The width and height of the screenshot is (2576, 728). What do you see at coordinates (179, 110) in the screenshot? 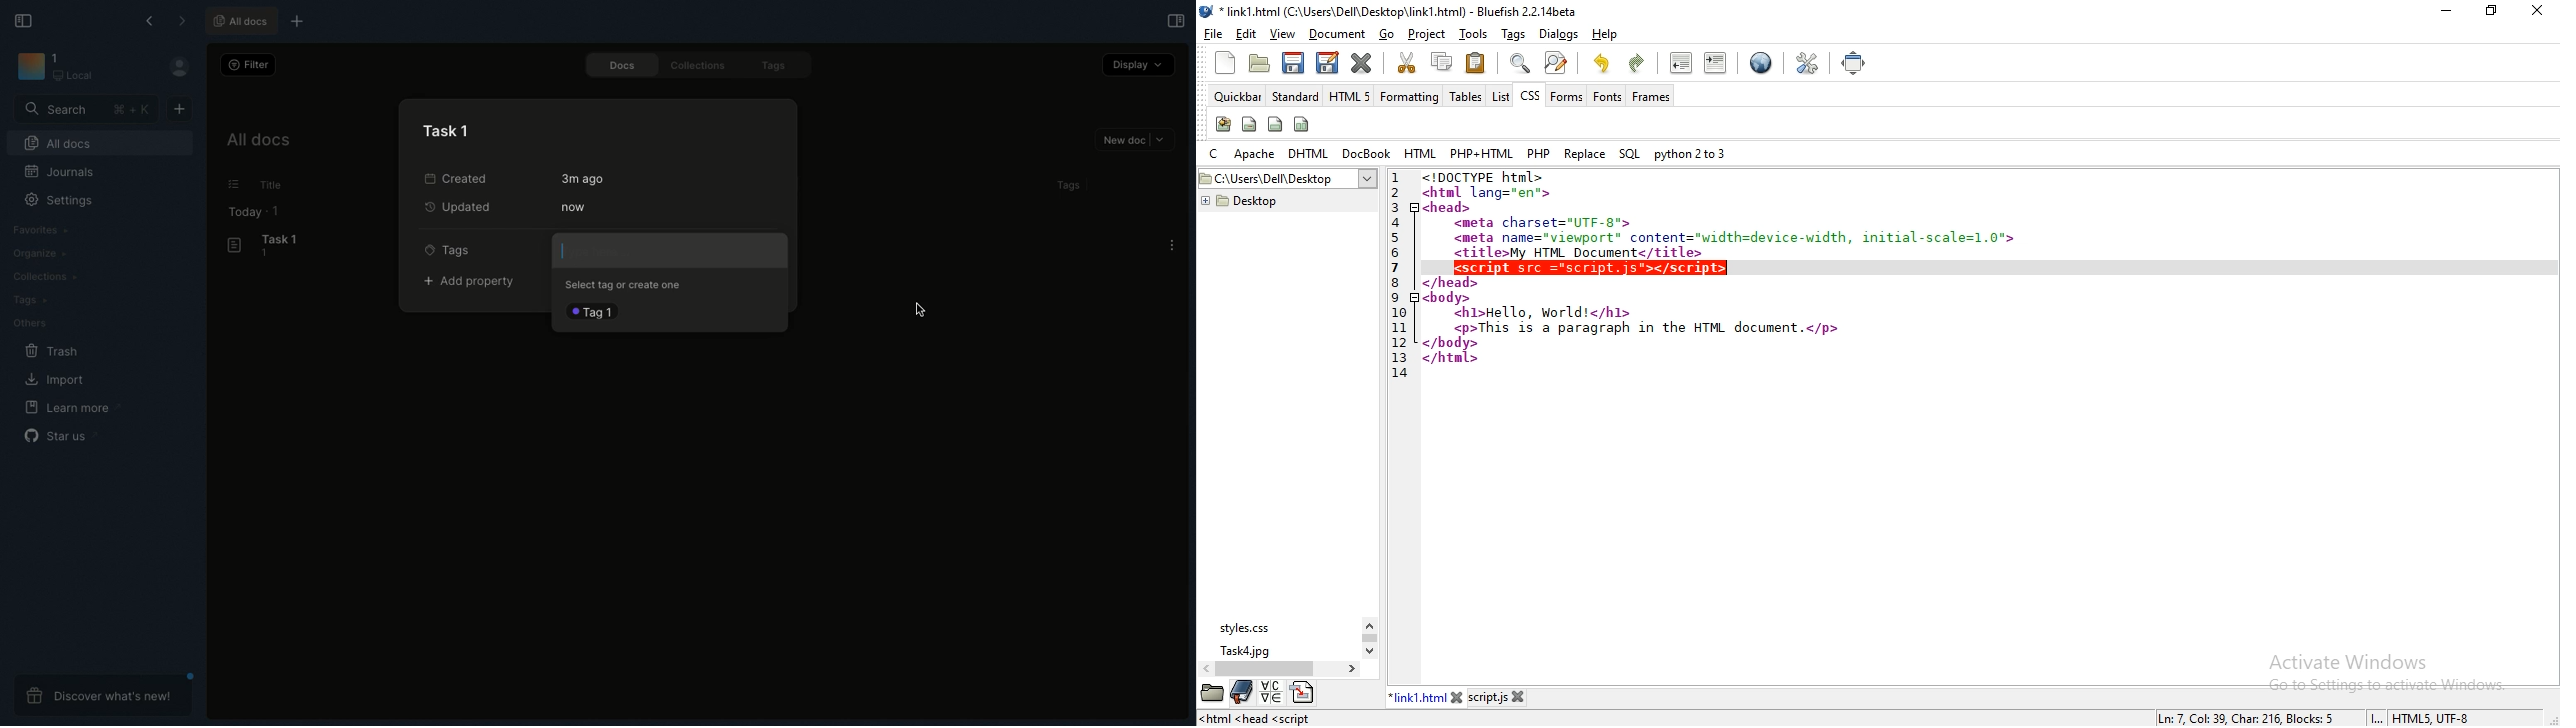
I see `New doc` at bounding box center [179, 110].